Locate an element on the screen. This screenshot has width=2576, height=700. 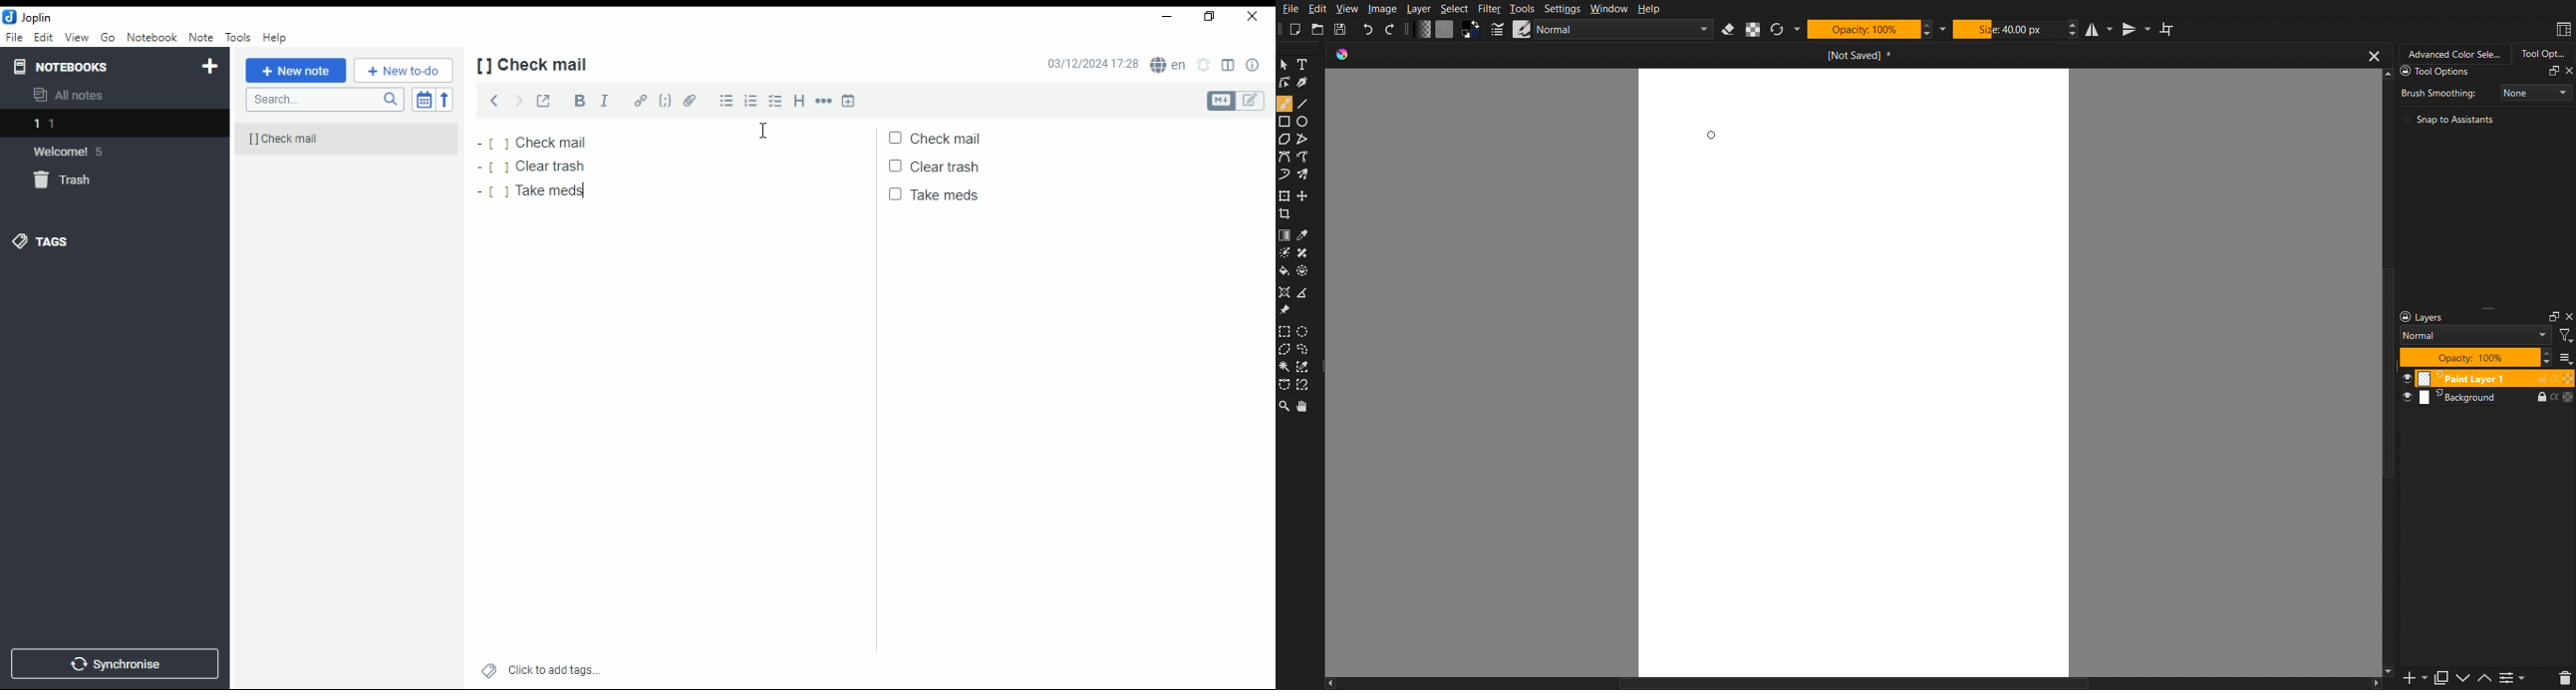
Horizontal Mirror is located at coordinates (2101, 29).